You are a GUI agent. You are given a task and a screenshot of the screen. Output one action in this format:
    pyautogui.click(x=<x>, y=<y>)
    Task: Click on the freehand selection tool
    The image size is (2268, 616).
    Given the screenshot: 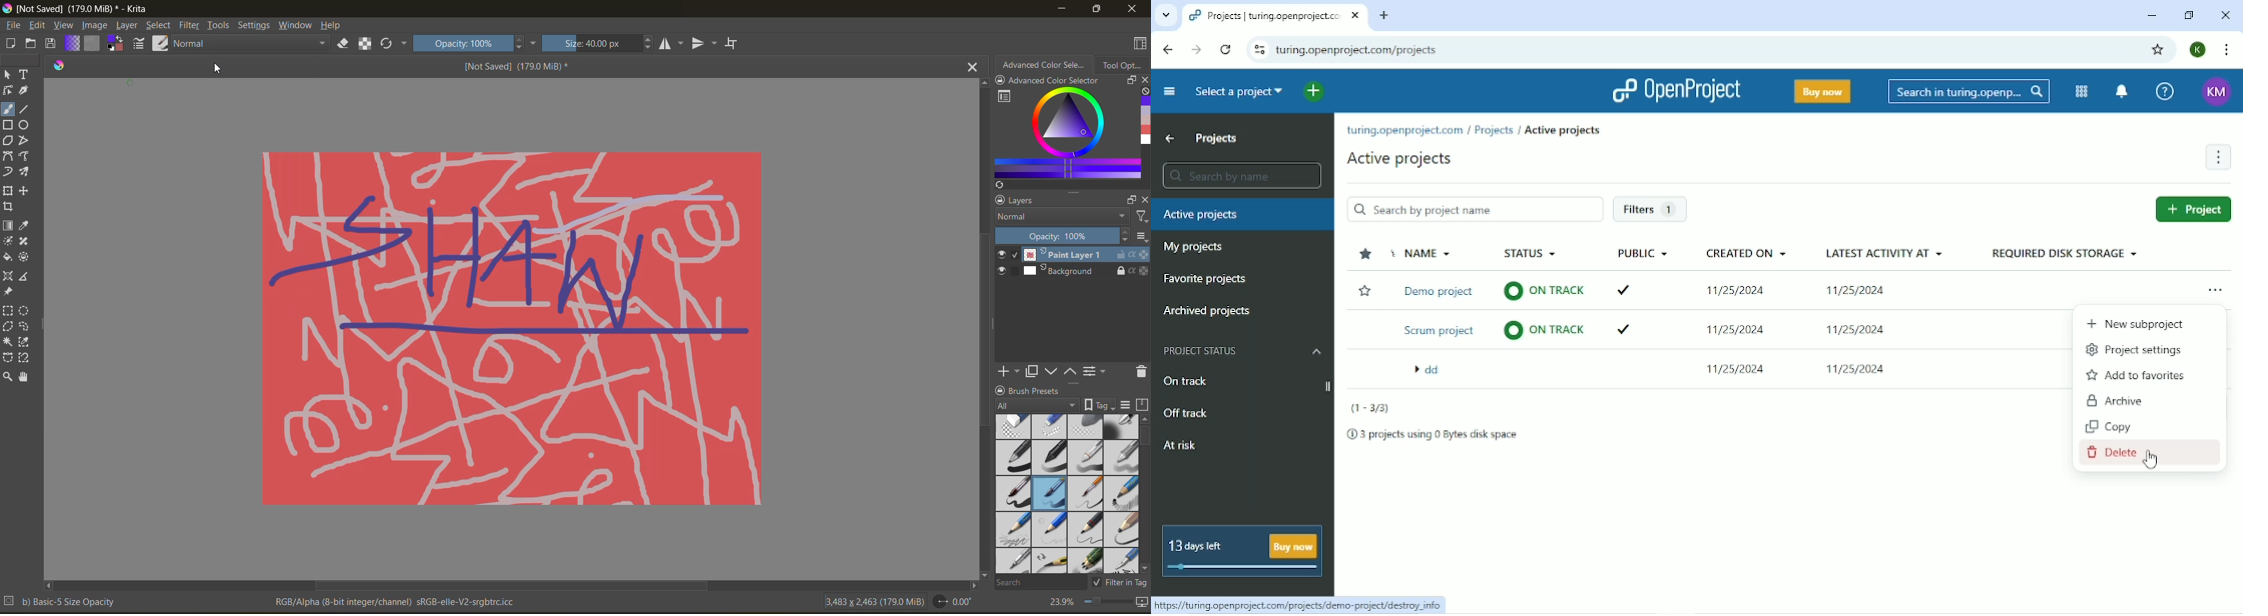 What is the action you would take?
    pyautogui.click(x=27, y=326)
    